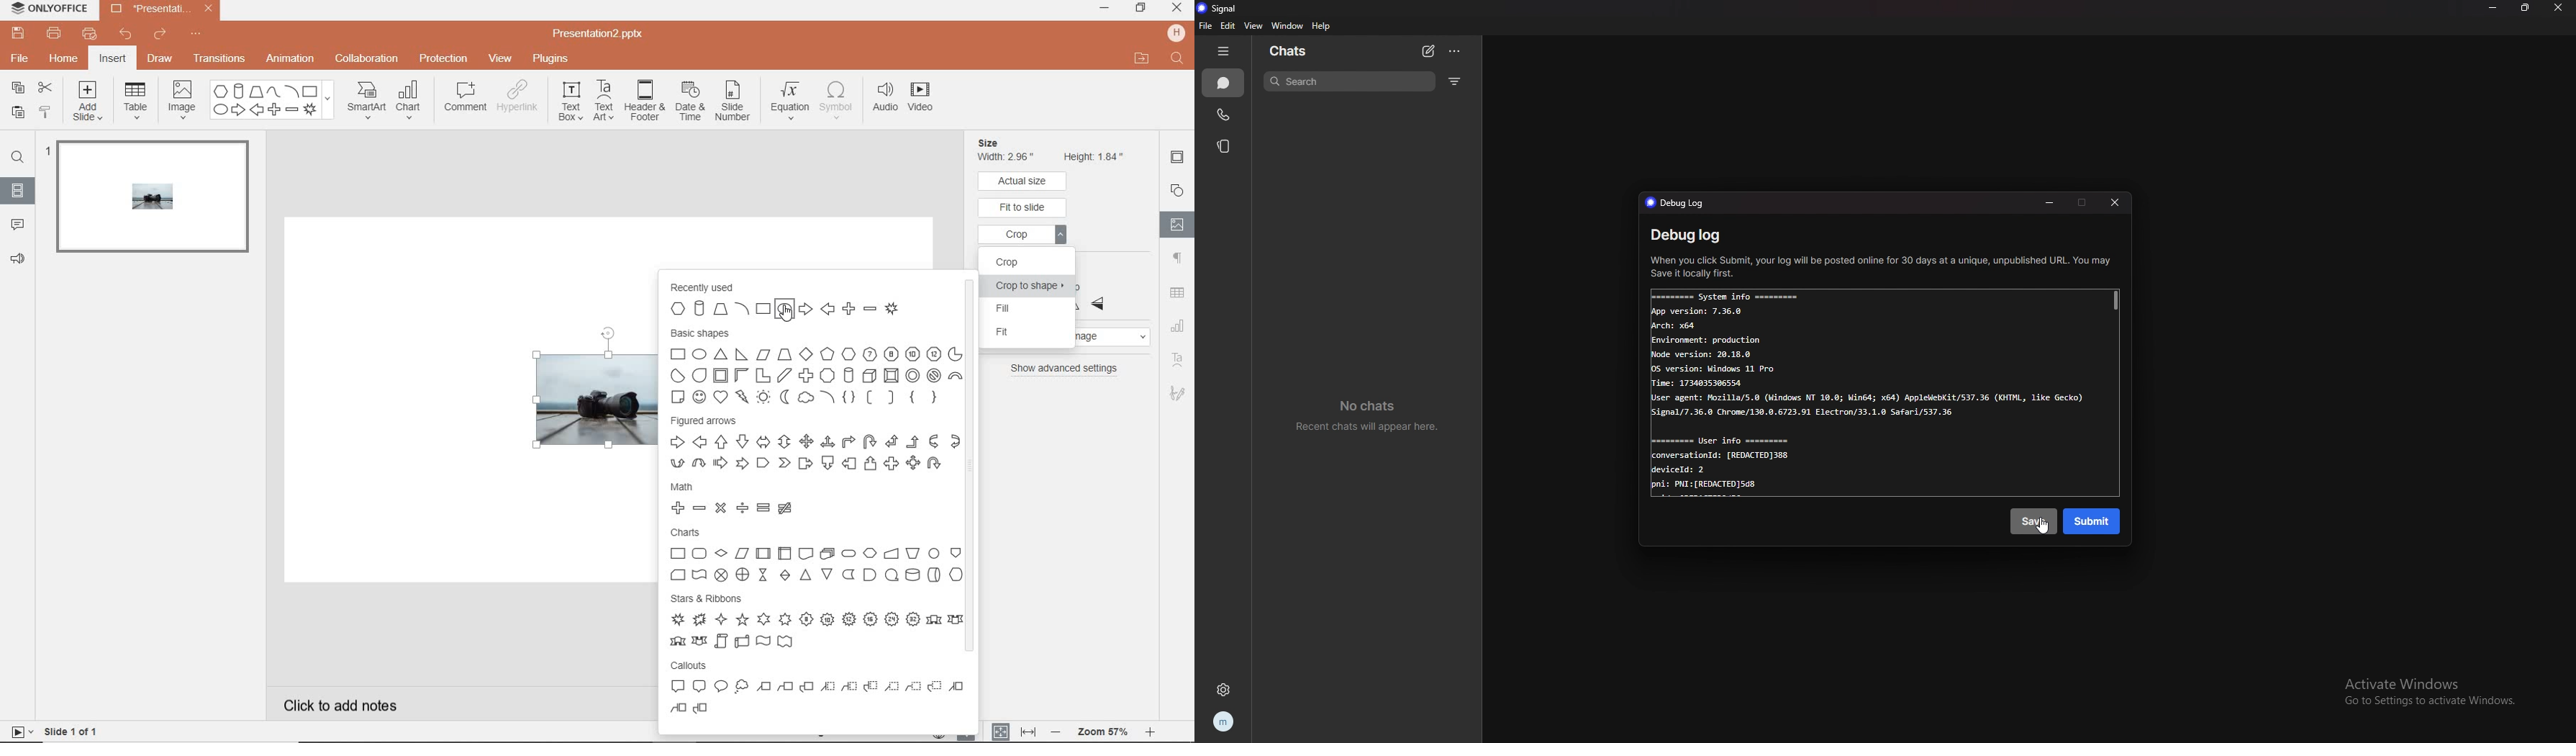 The width and height of the screenshot is (2576, 756). What do you see at coordinates (1321, 27) in the screenshot?
I see `help` at bounding box center [1321, 27].